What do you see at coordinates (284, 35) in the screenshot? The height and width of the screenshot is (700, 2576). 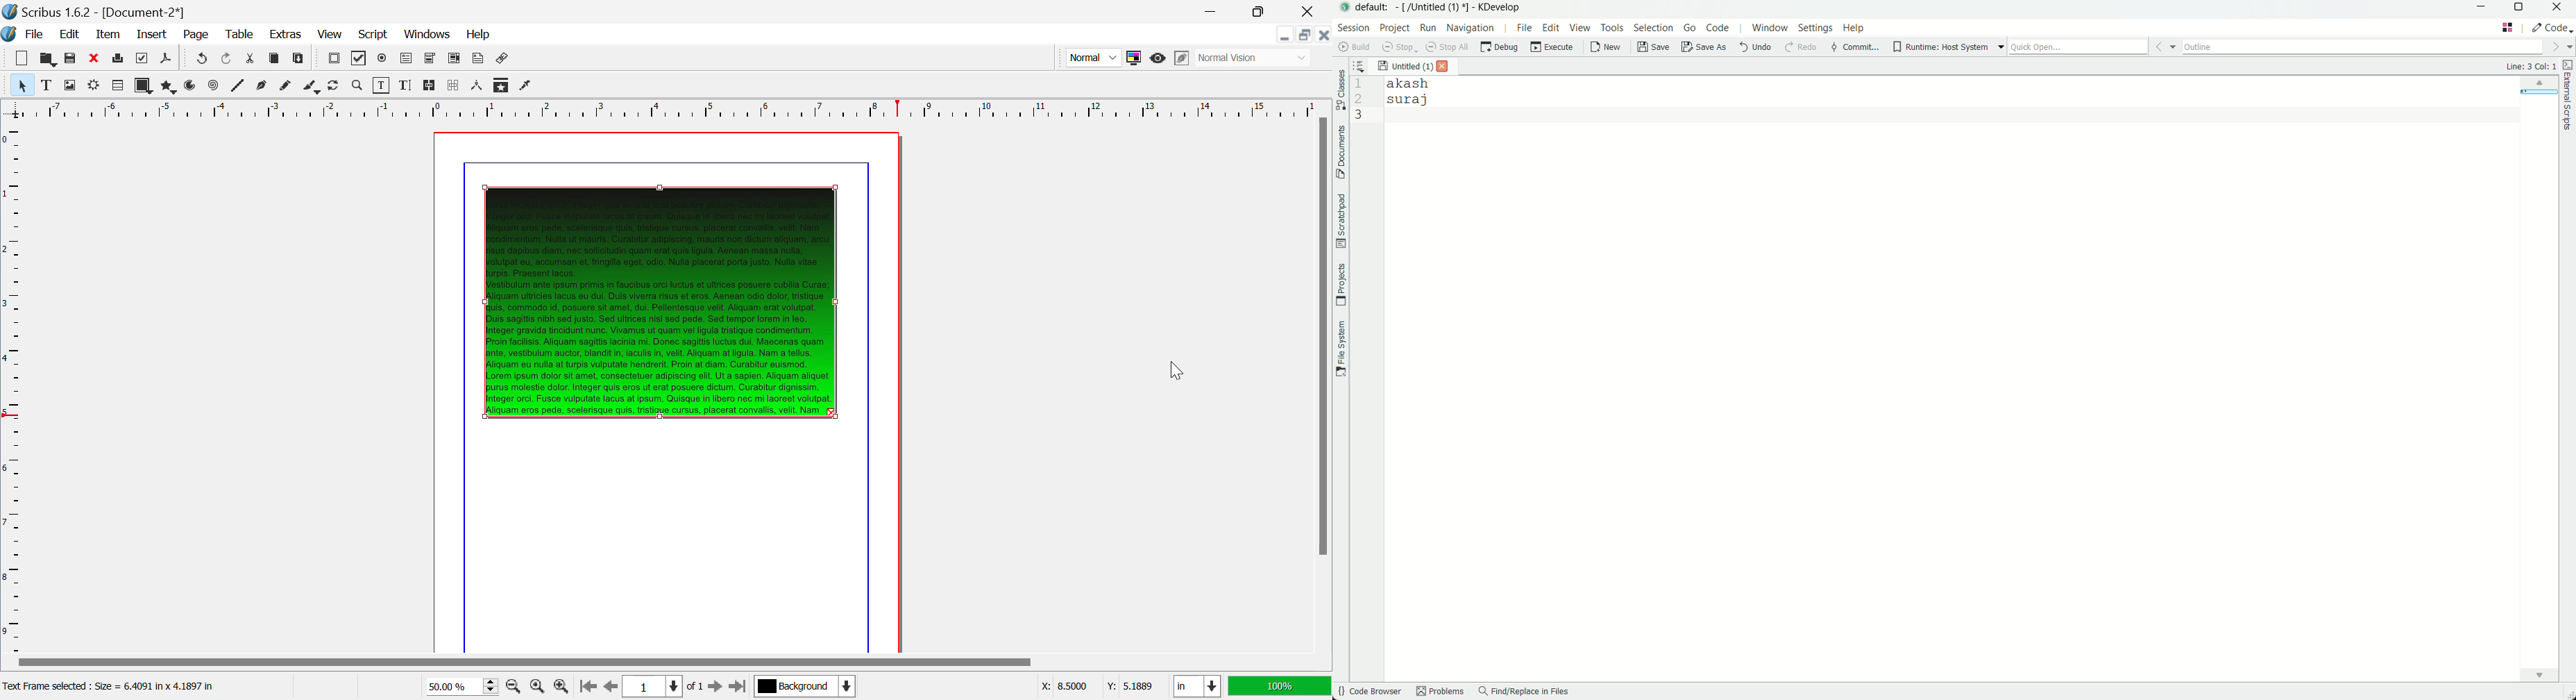 I see `Extras` at bounding box center [284, 35].